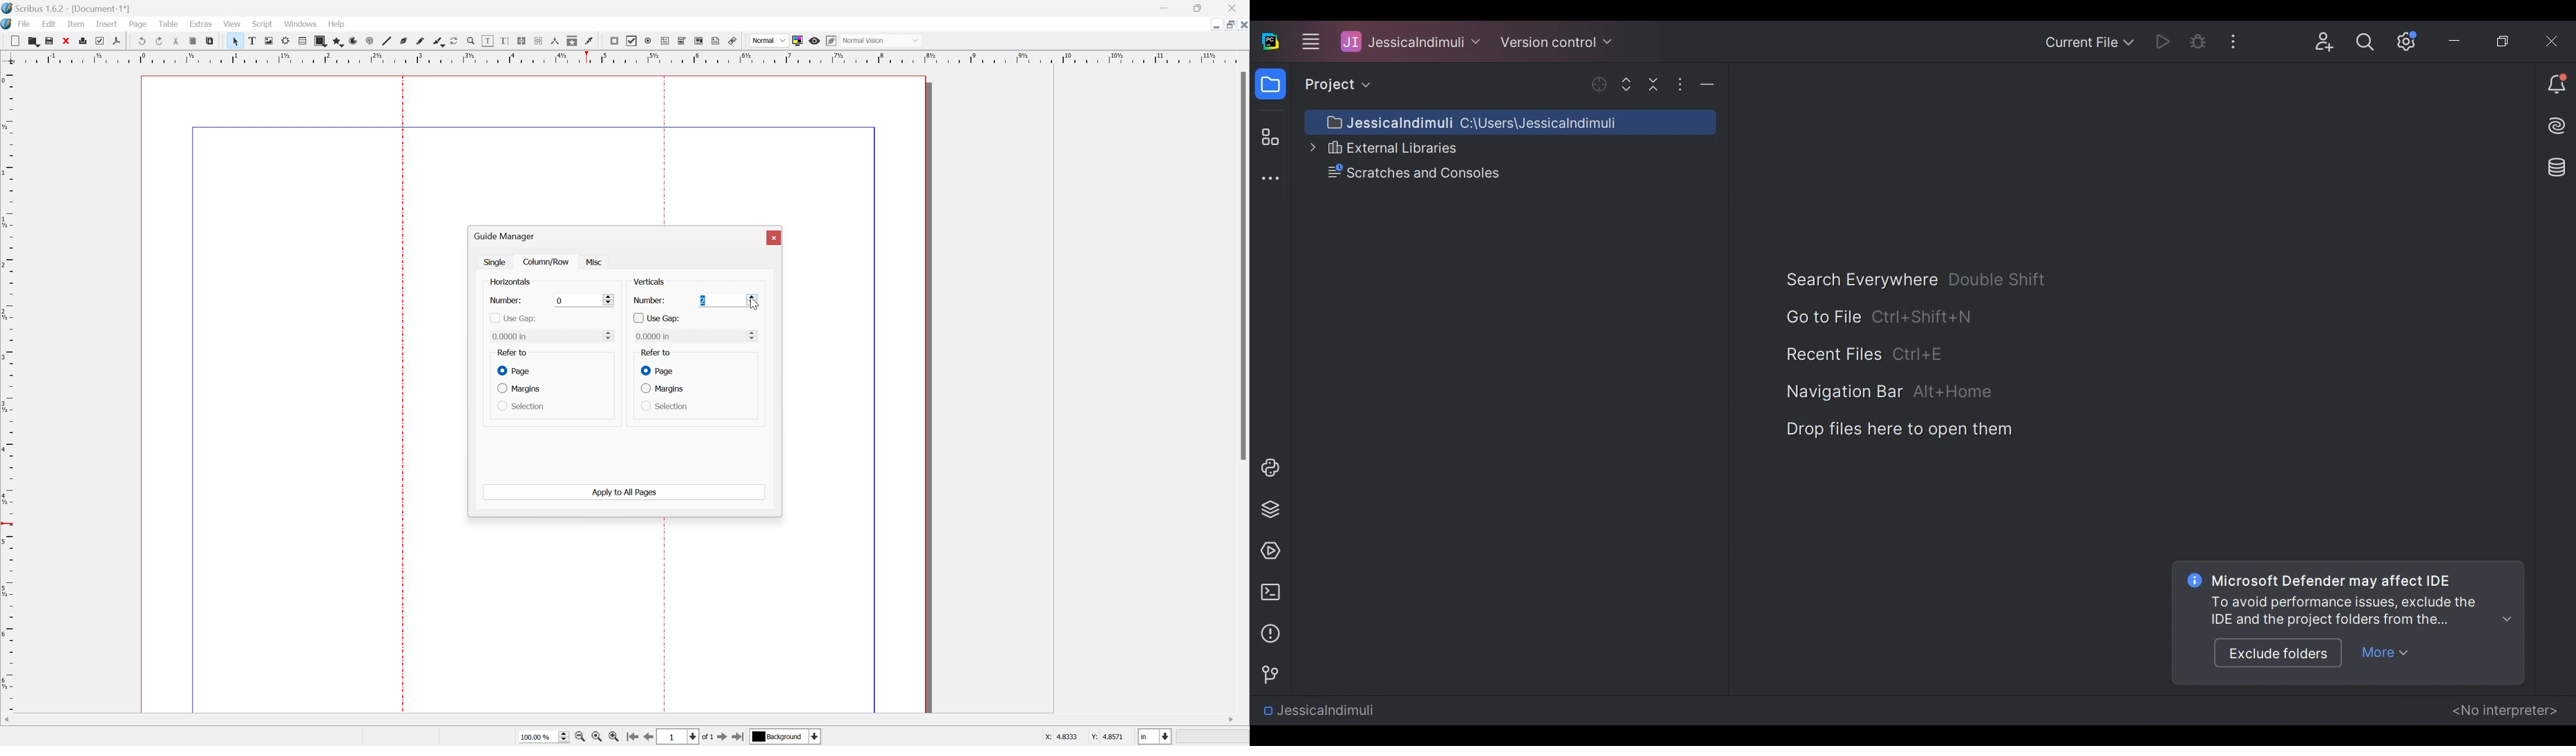 The image size is (2576, 756). I want to click on edit contents of frame, so click(487, 41).